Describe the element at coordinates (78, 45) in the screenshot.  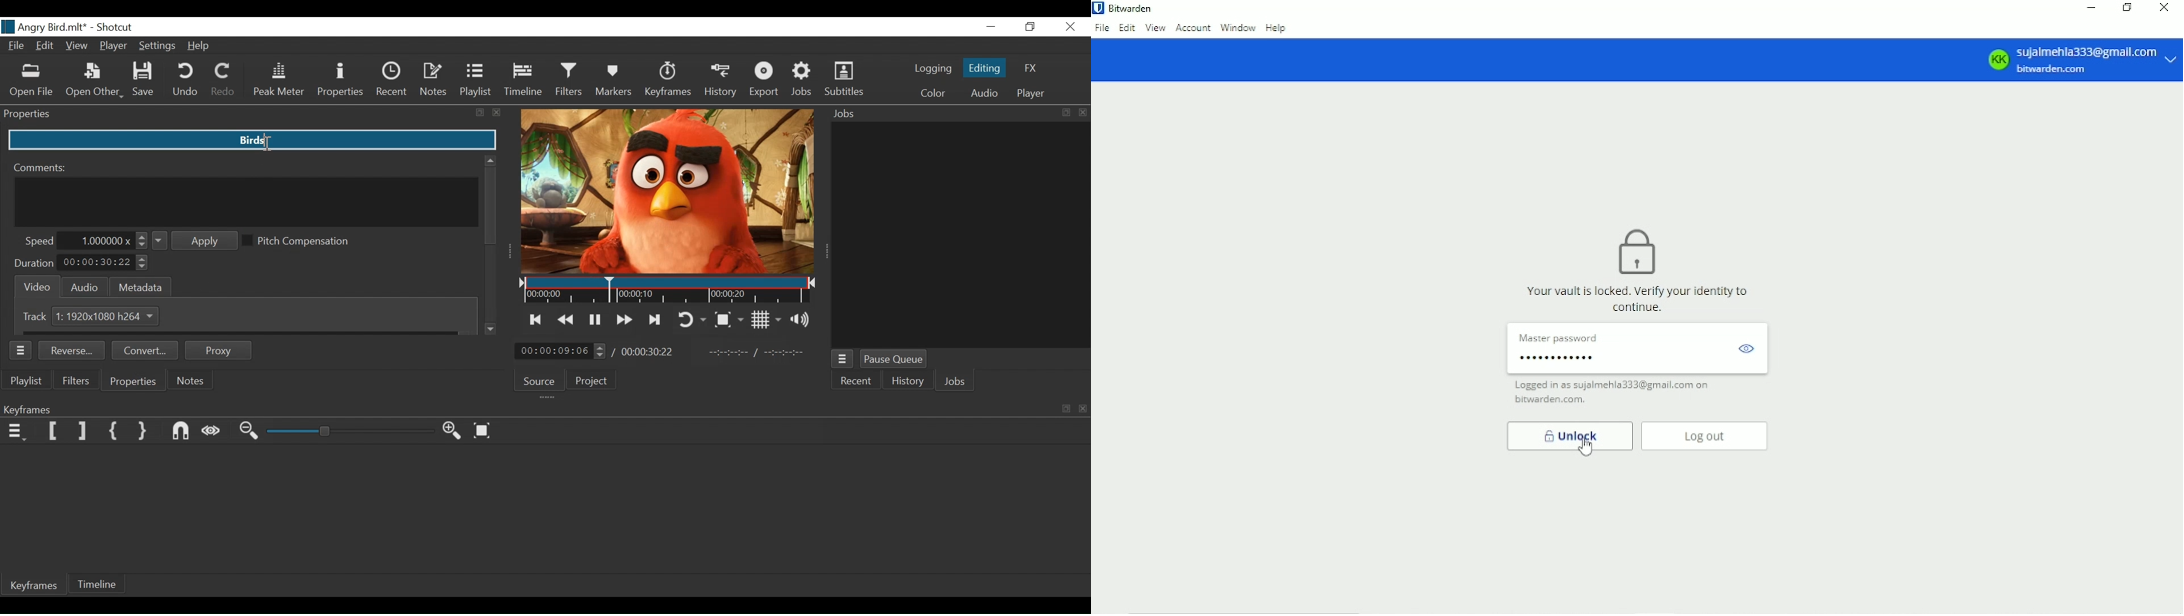
I see `View` at that location.